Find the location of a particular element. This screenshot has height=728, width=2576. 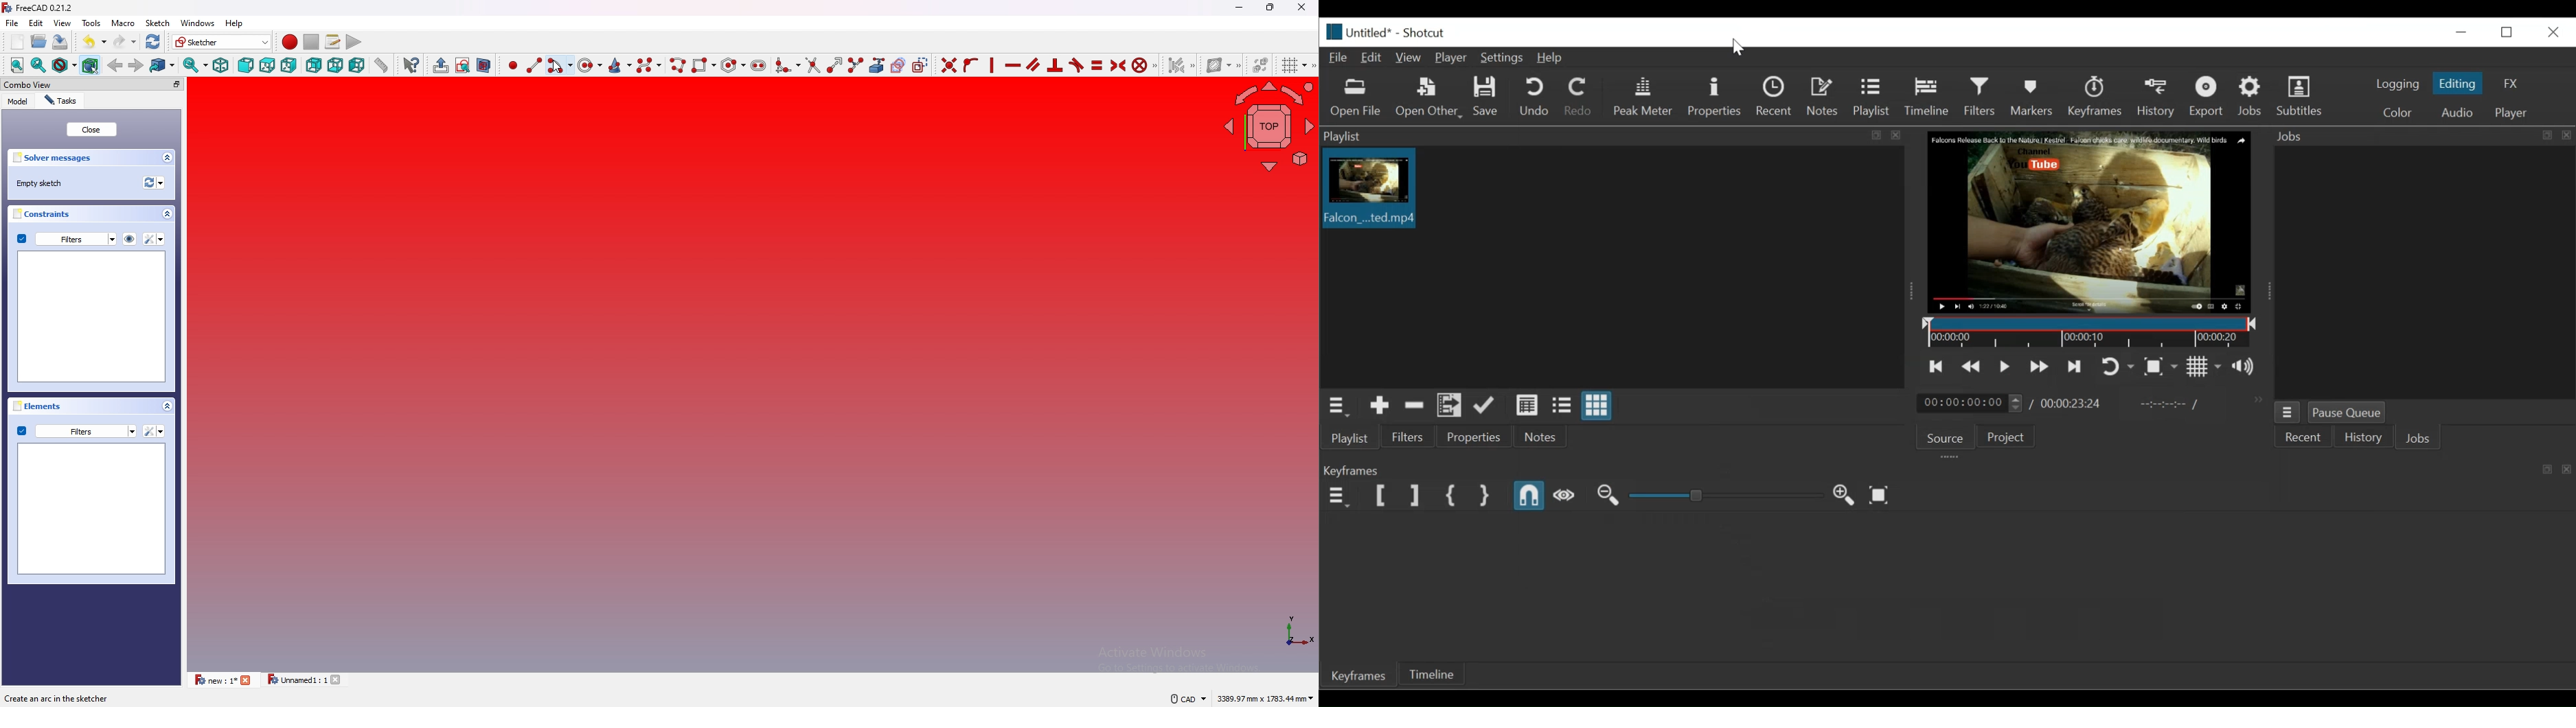

Sketcher is located at coordinates (222, 42).